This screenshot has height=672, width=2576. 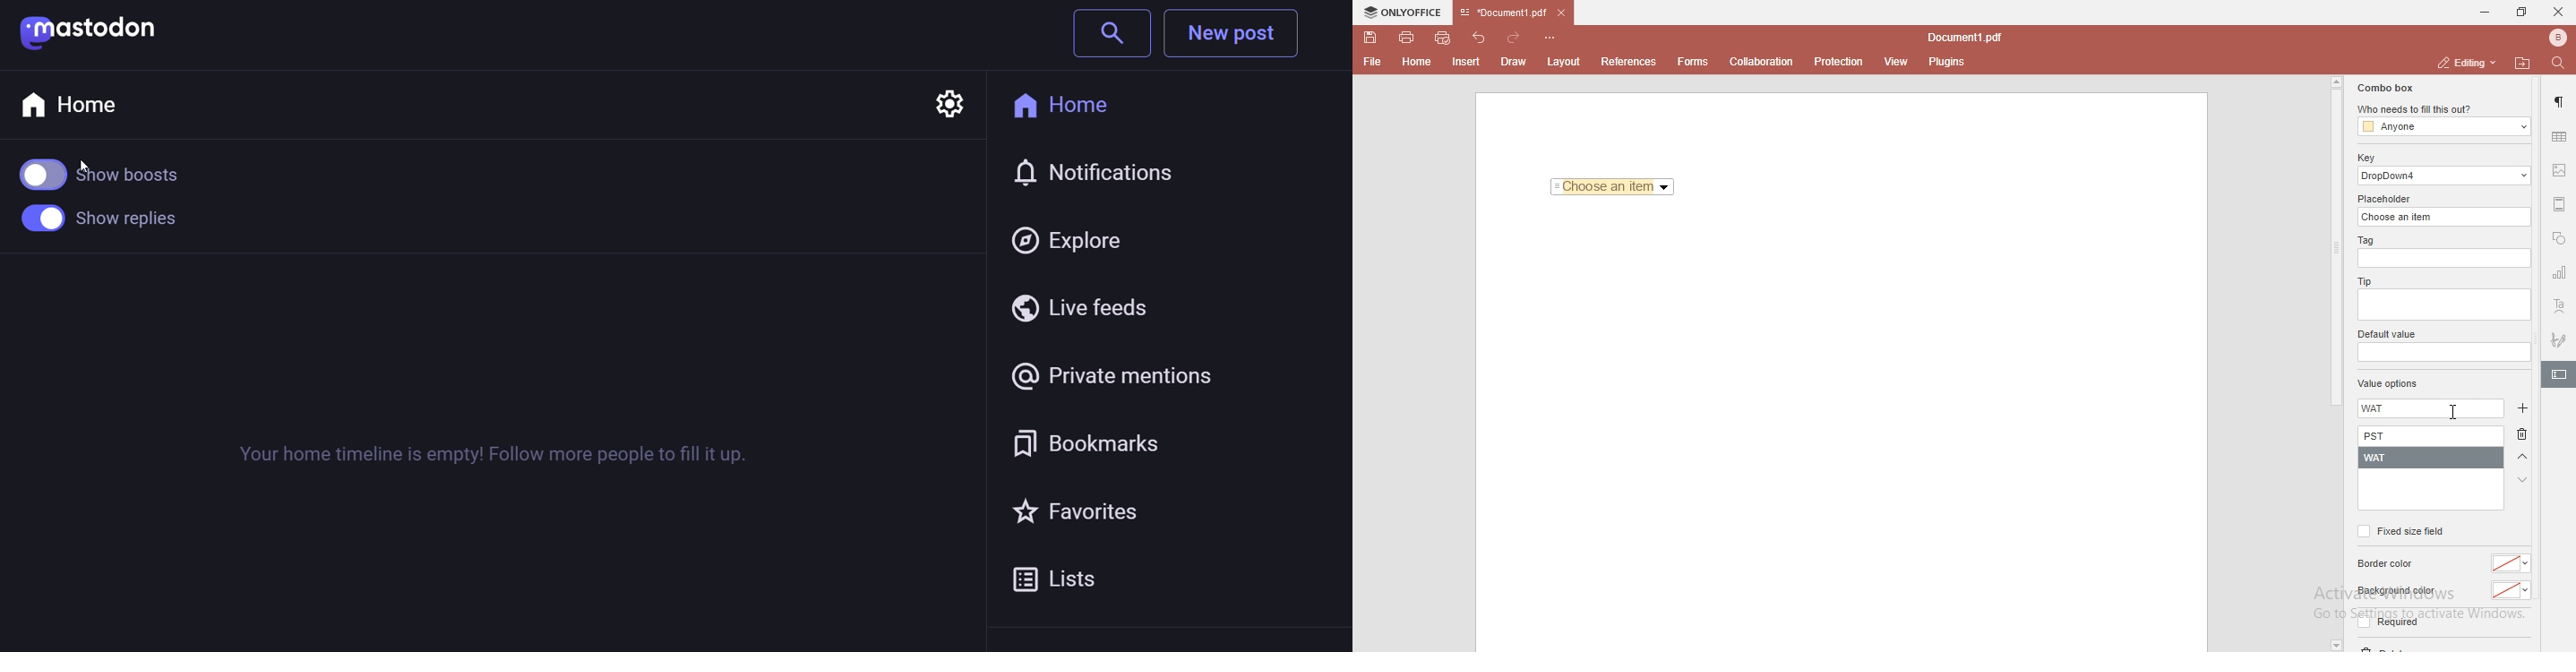 What do you see at coordinates (2558, 376) in the screenshot?
I see `highlighted` at bounding box center [2558, 376].